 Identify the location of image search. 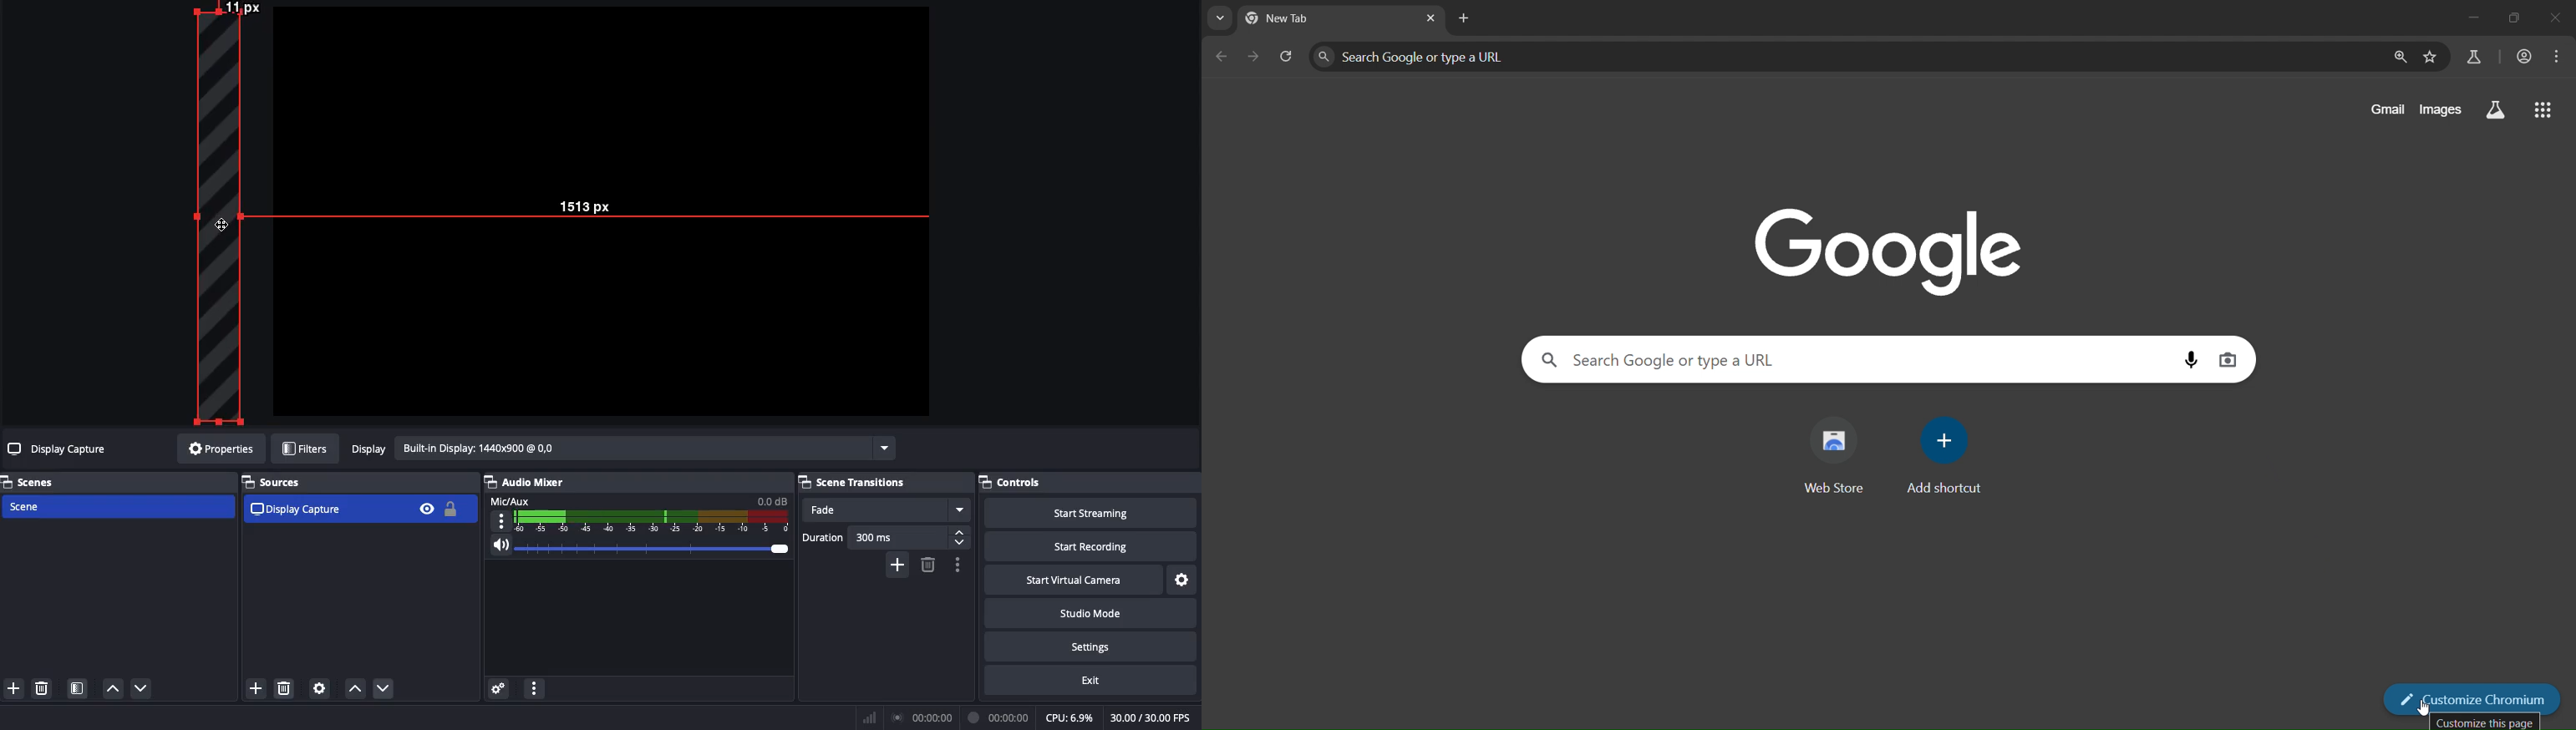
(2227, 359).